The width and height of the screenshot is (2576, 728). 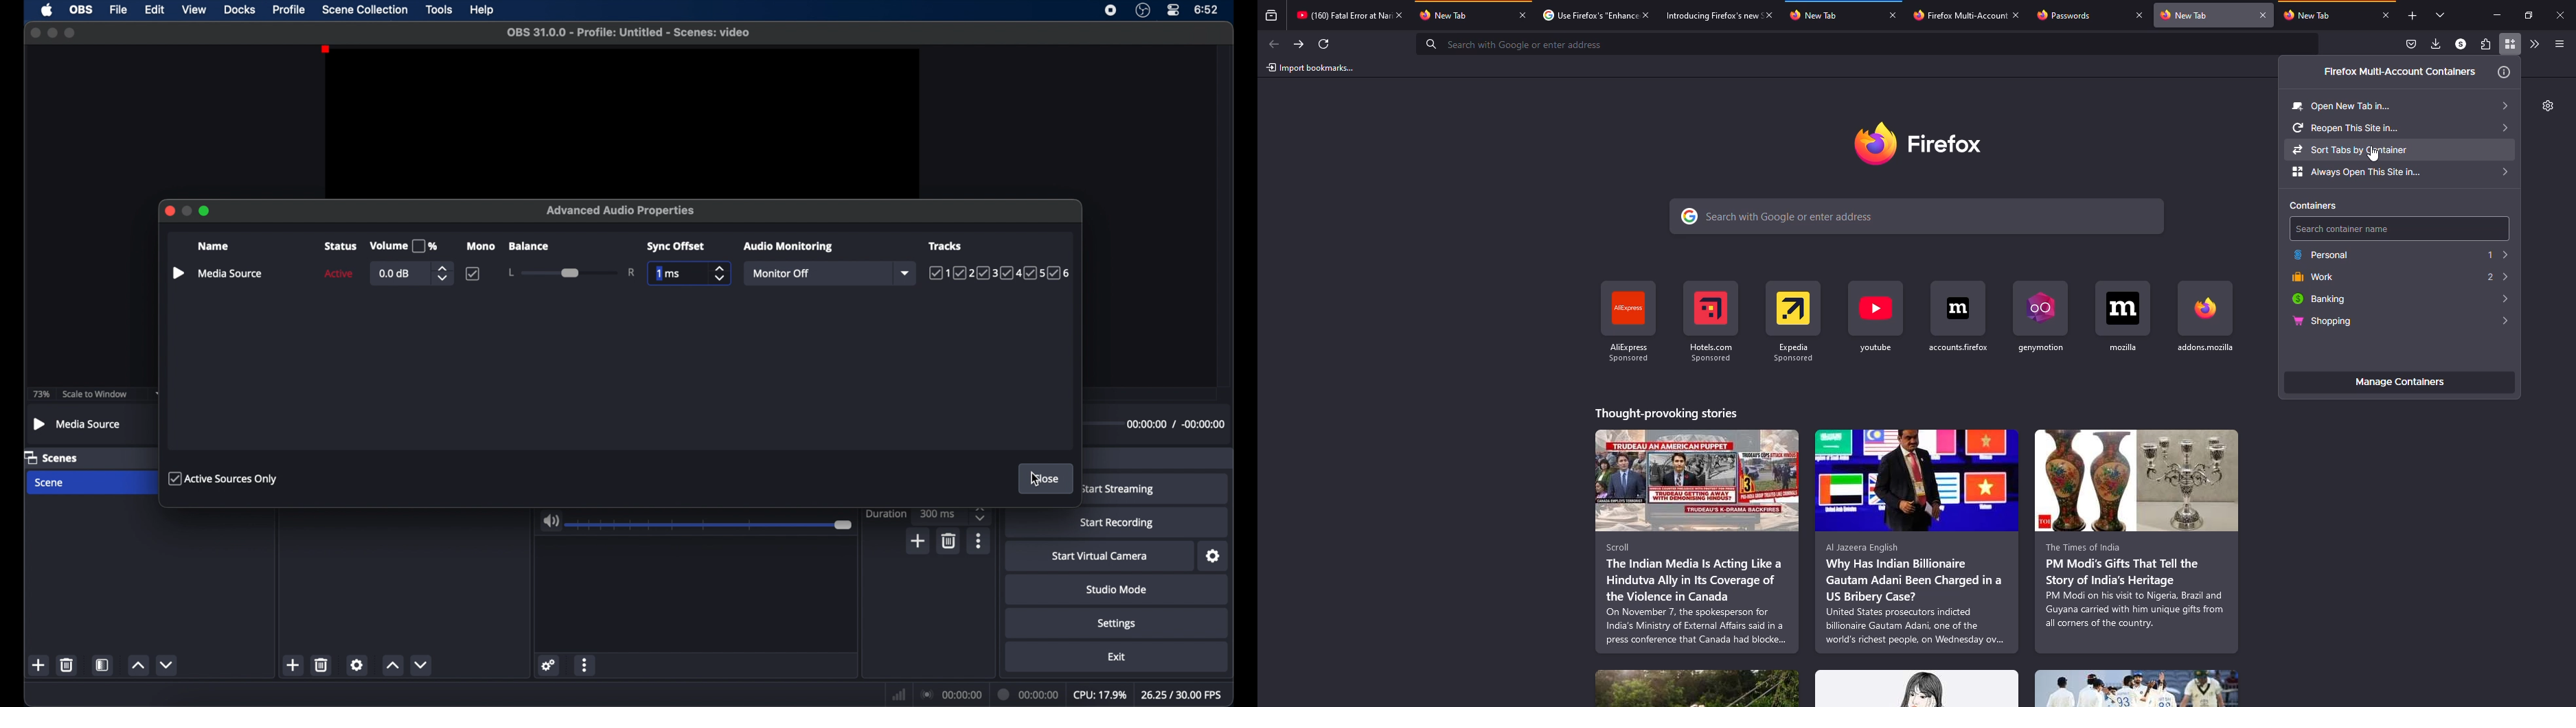 What do you see at coordinates (887, 513) in the screenshot?
I see `duration` at bounding box center [887, 513].